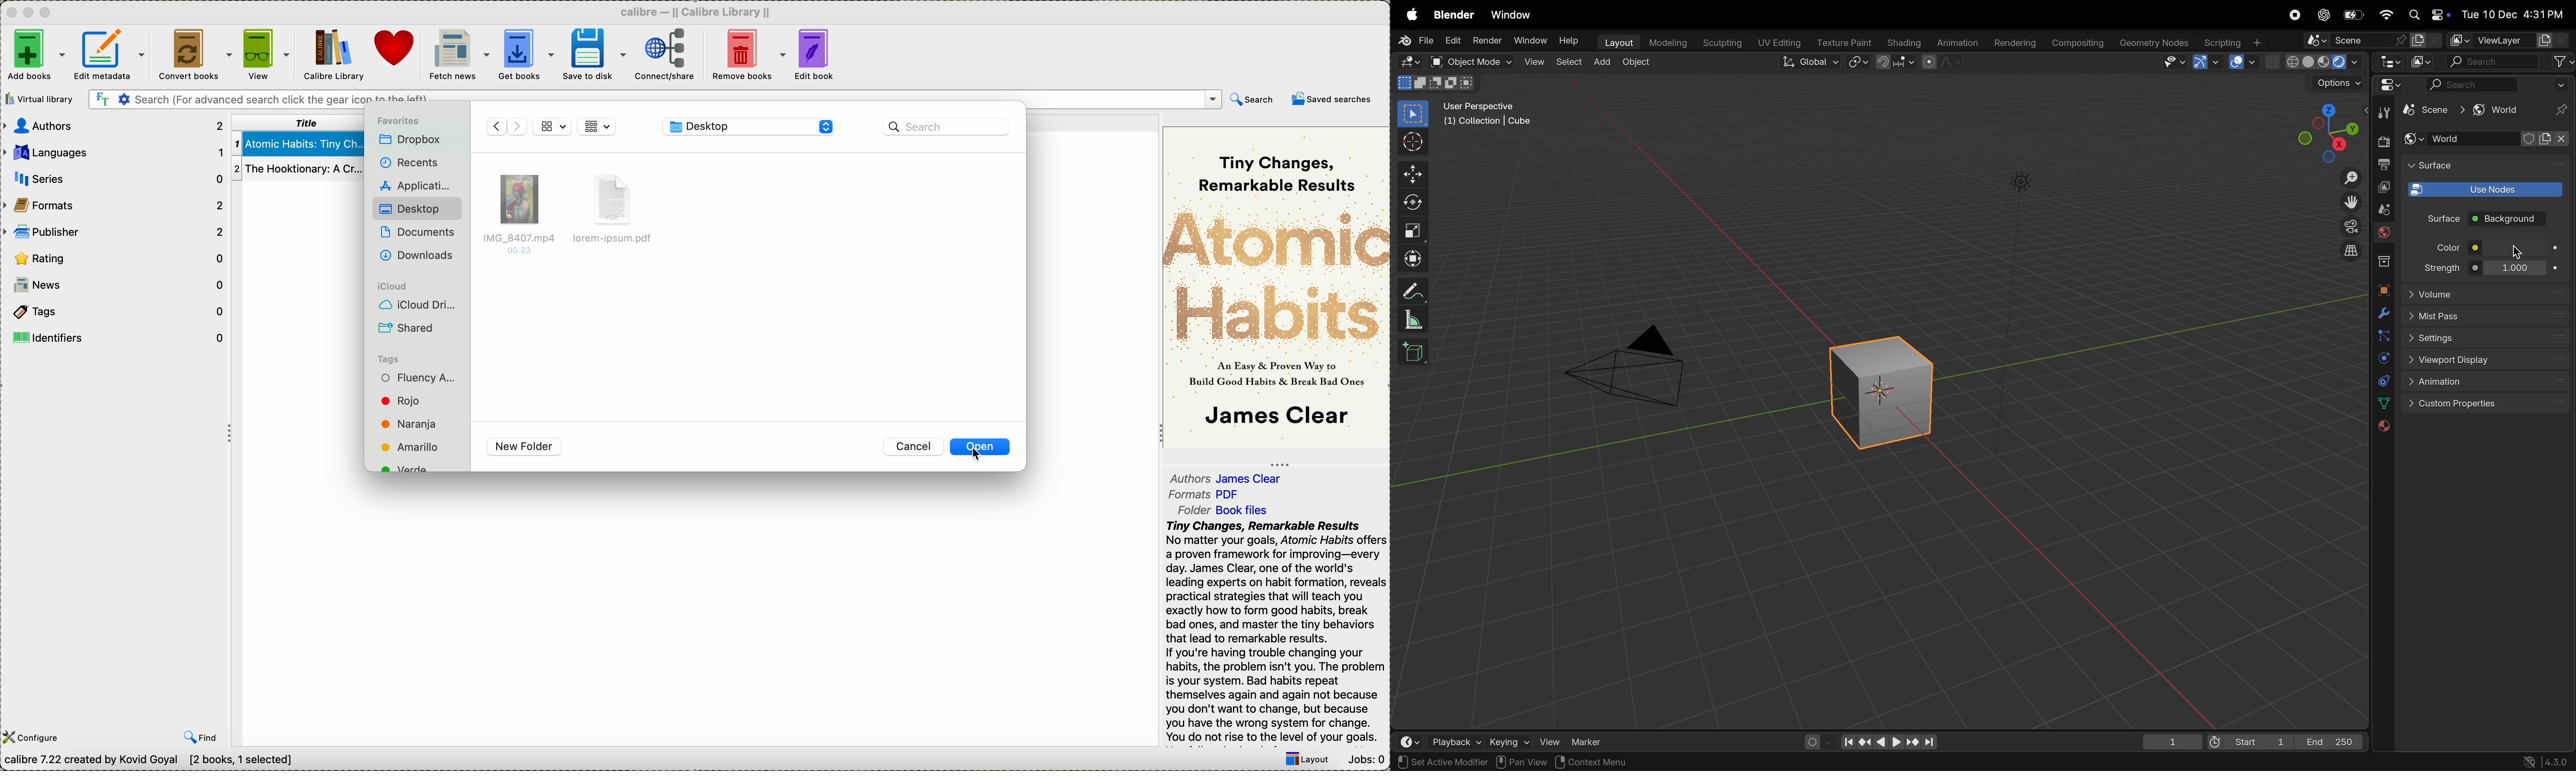 The height and width of the screenshot is (784, 2576). Describe the element at coordinates (1207, 495) in the screenshot. I see `formats` at that location.